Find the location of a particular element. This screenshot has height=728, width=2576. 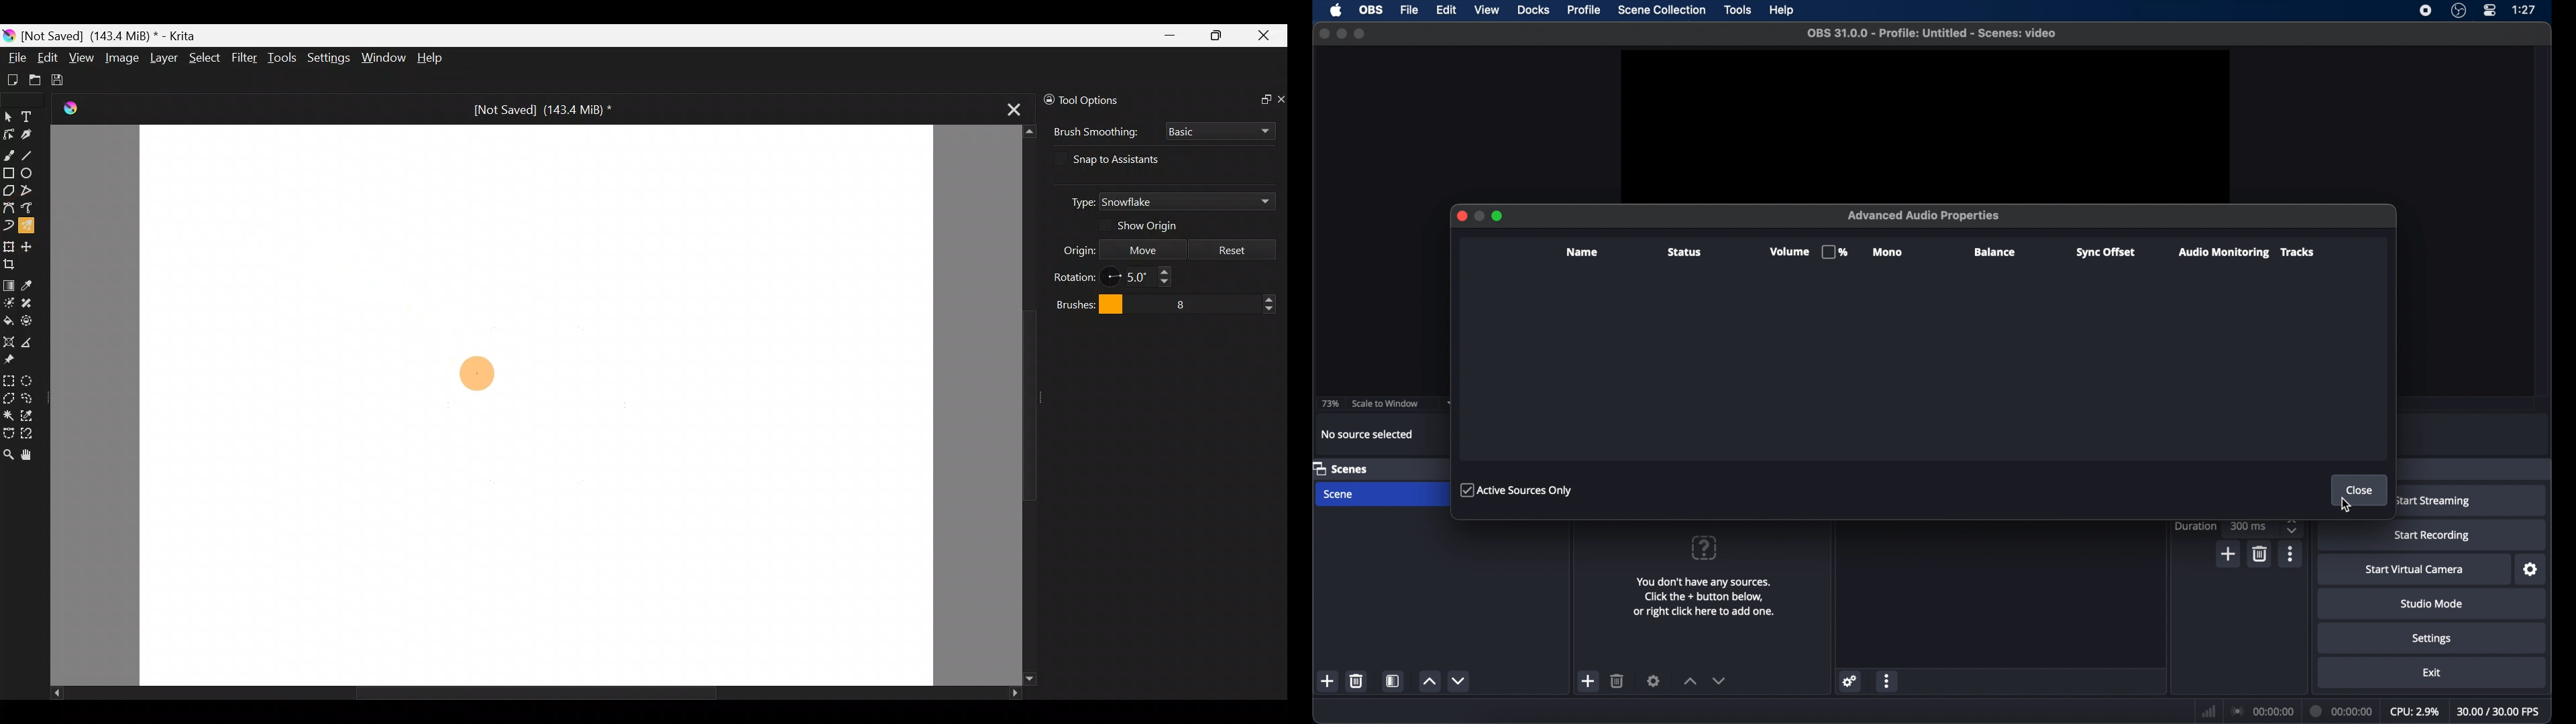

obs is located at coordinates (1371, 11).